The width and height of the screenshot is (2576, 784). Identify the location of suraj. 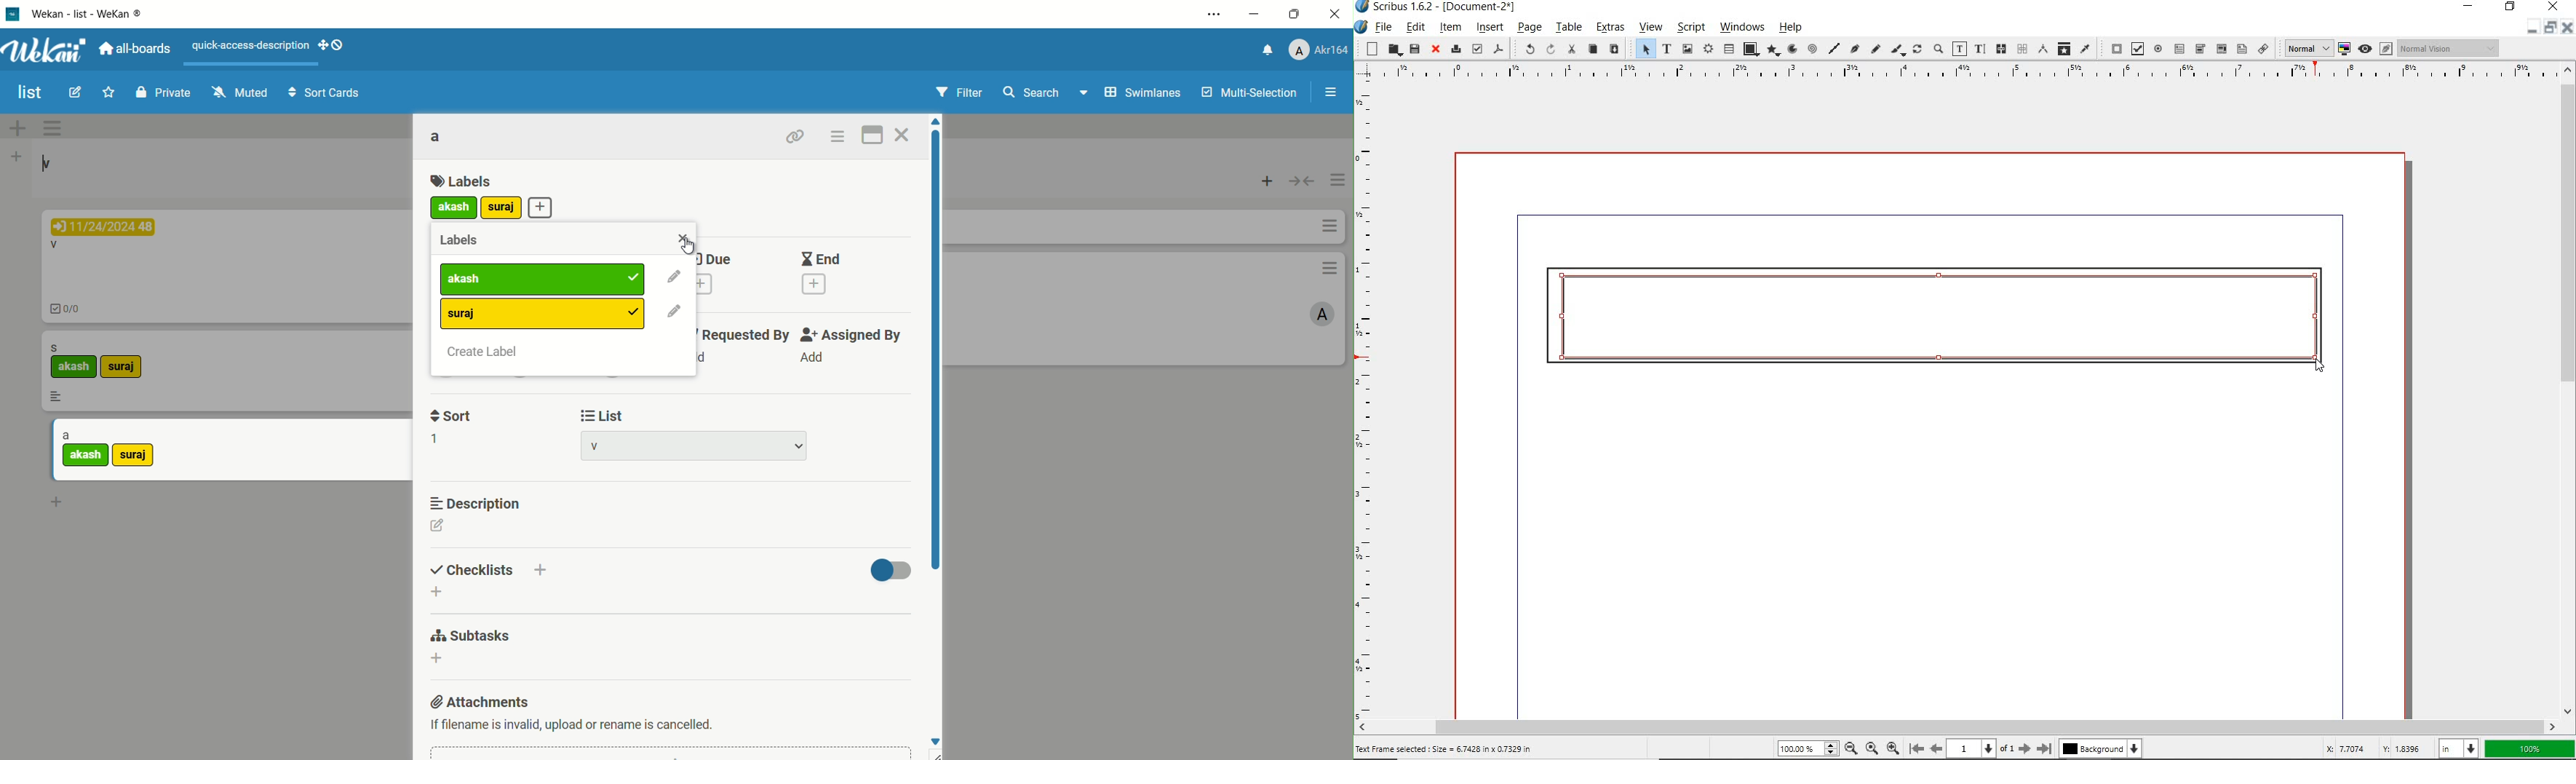
(122, 367).